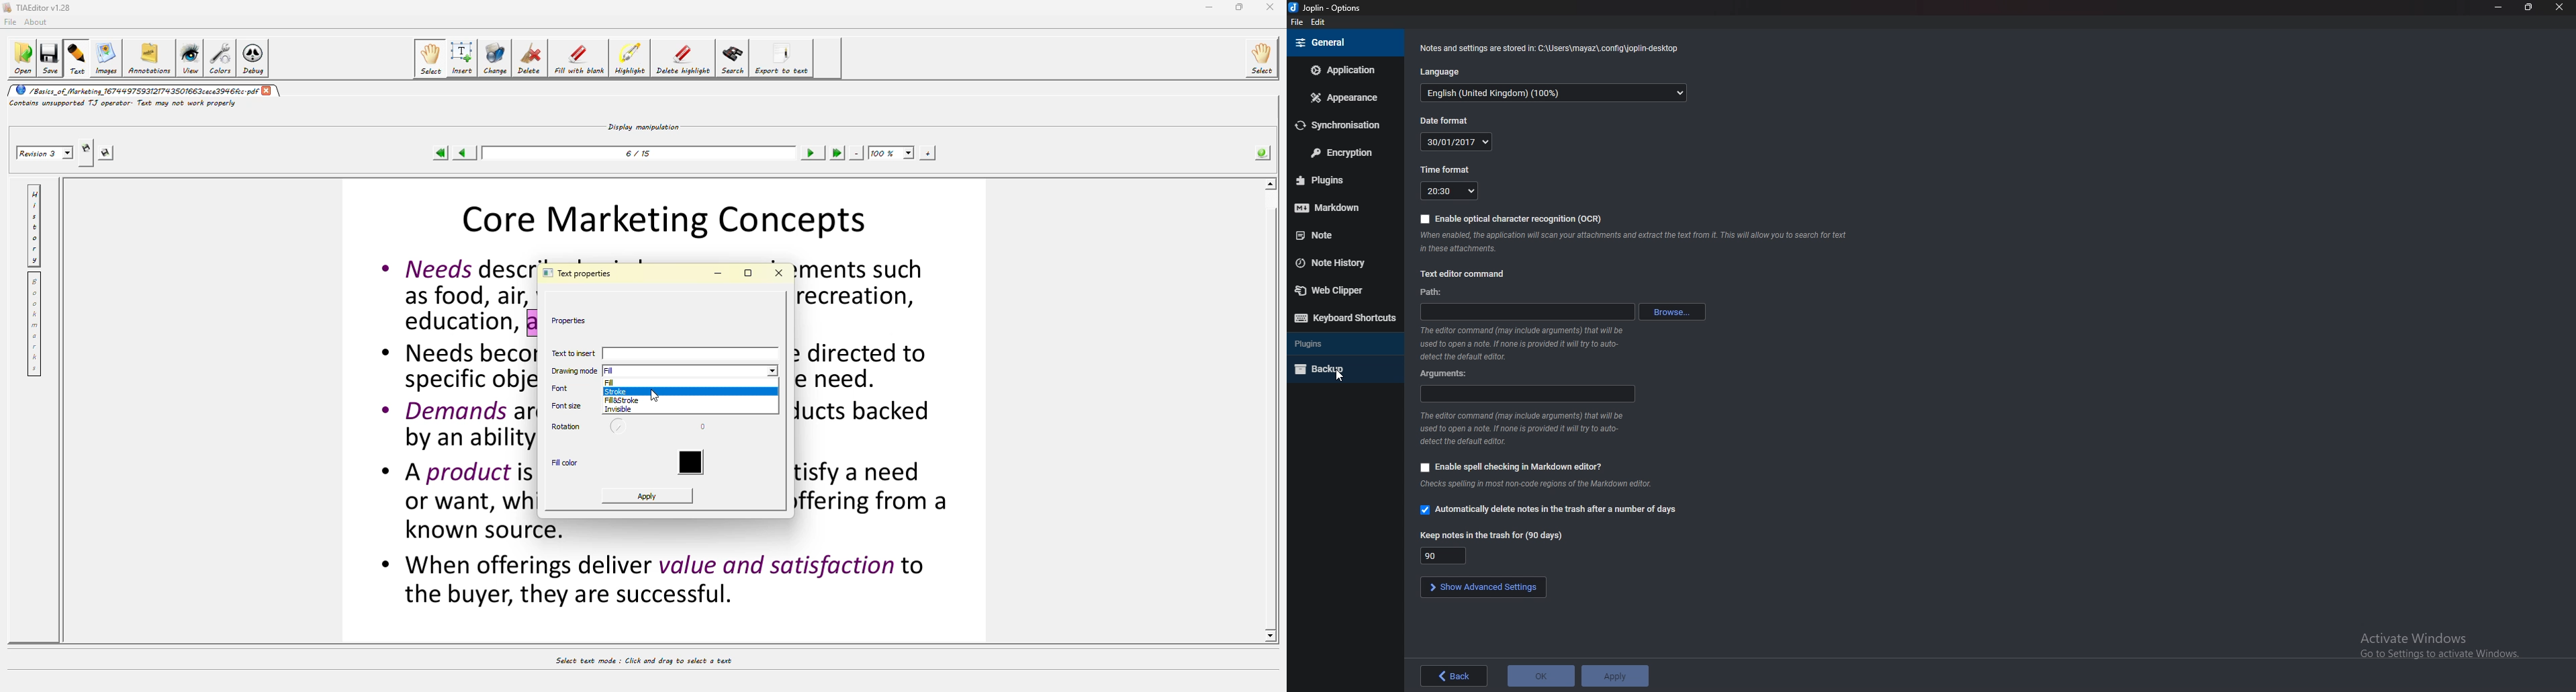 This screenshot has width=2576, height=700. What do you see at coordinates (2530, 7) in the screenshot?
I see `Resize` at bounding box center [2530, 7].